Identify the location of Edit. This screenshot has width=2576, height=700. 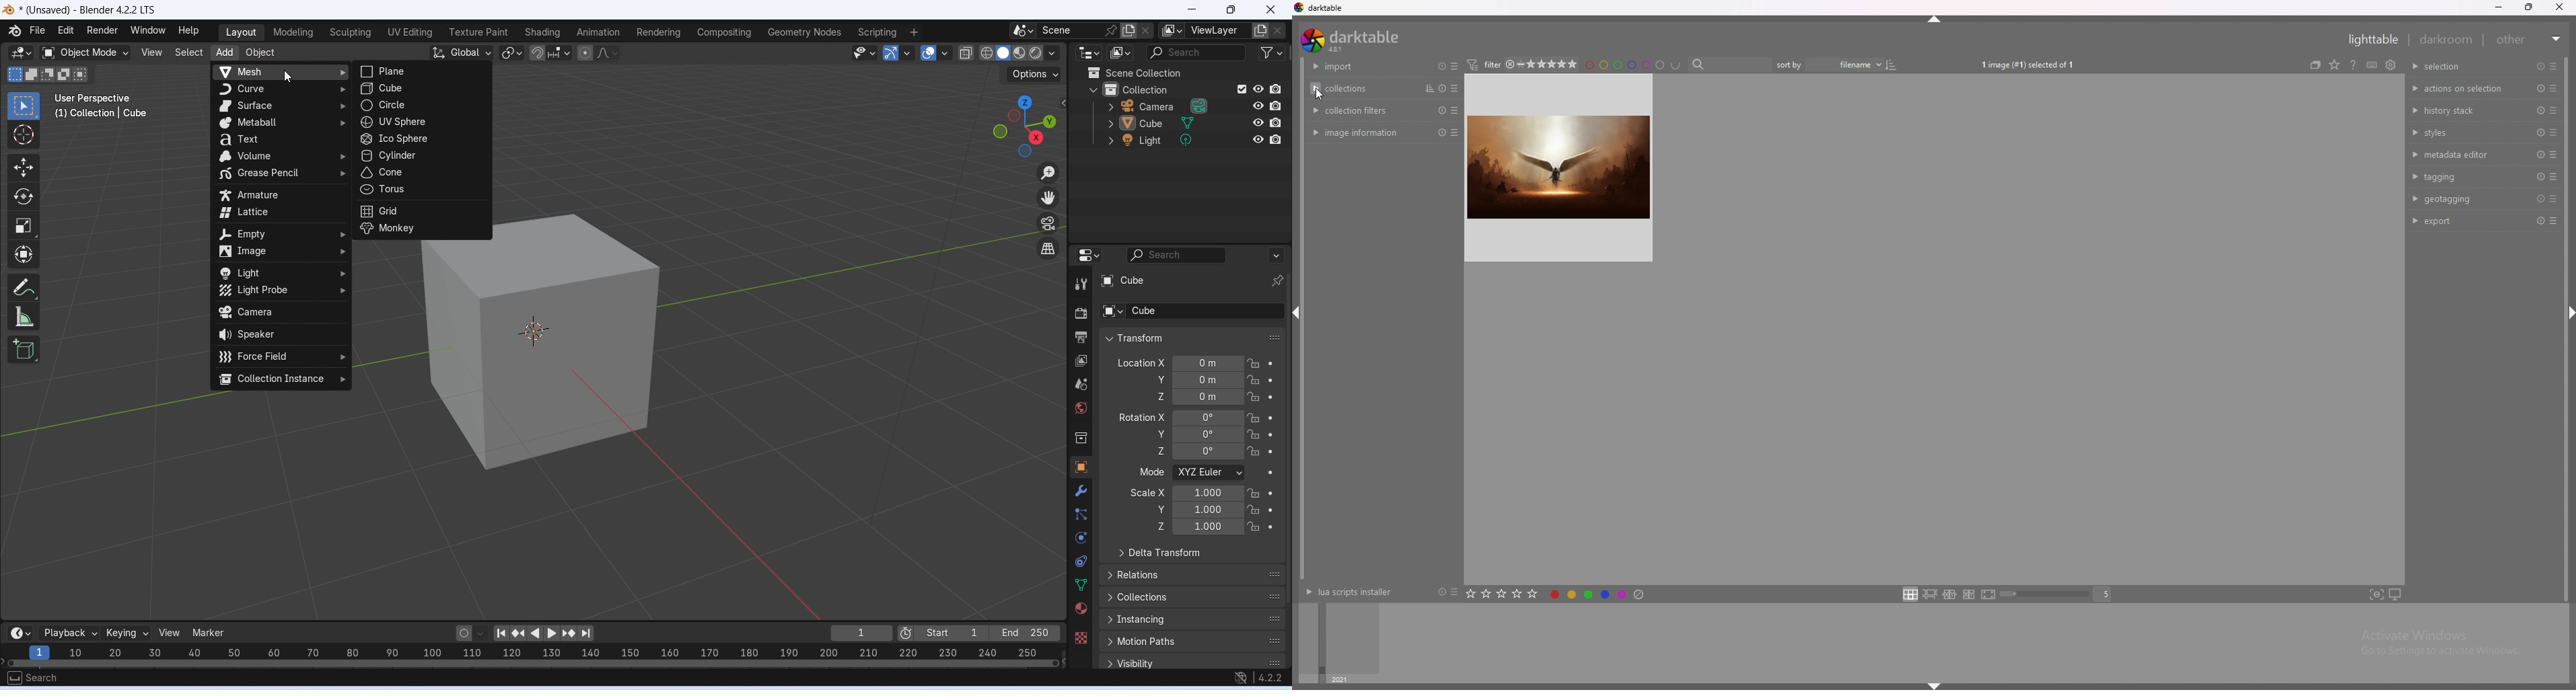
(67, 30).